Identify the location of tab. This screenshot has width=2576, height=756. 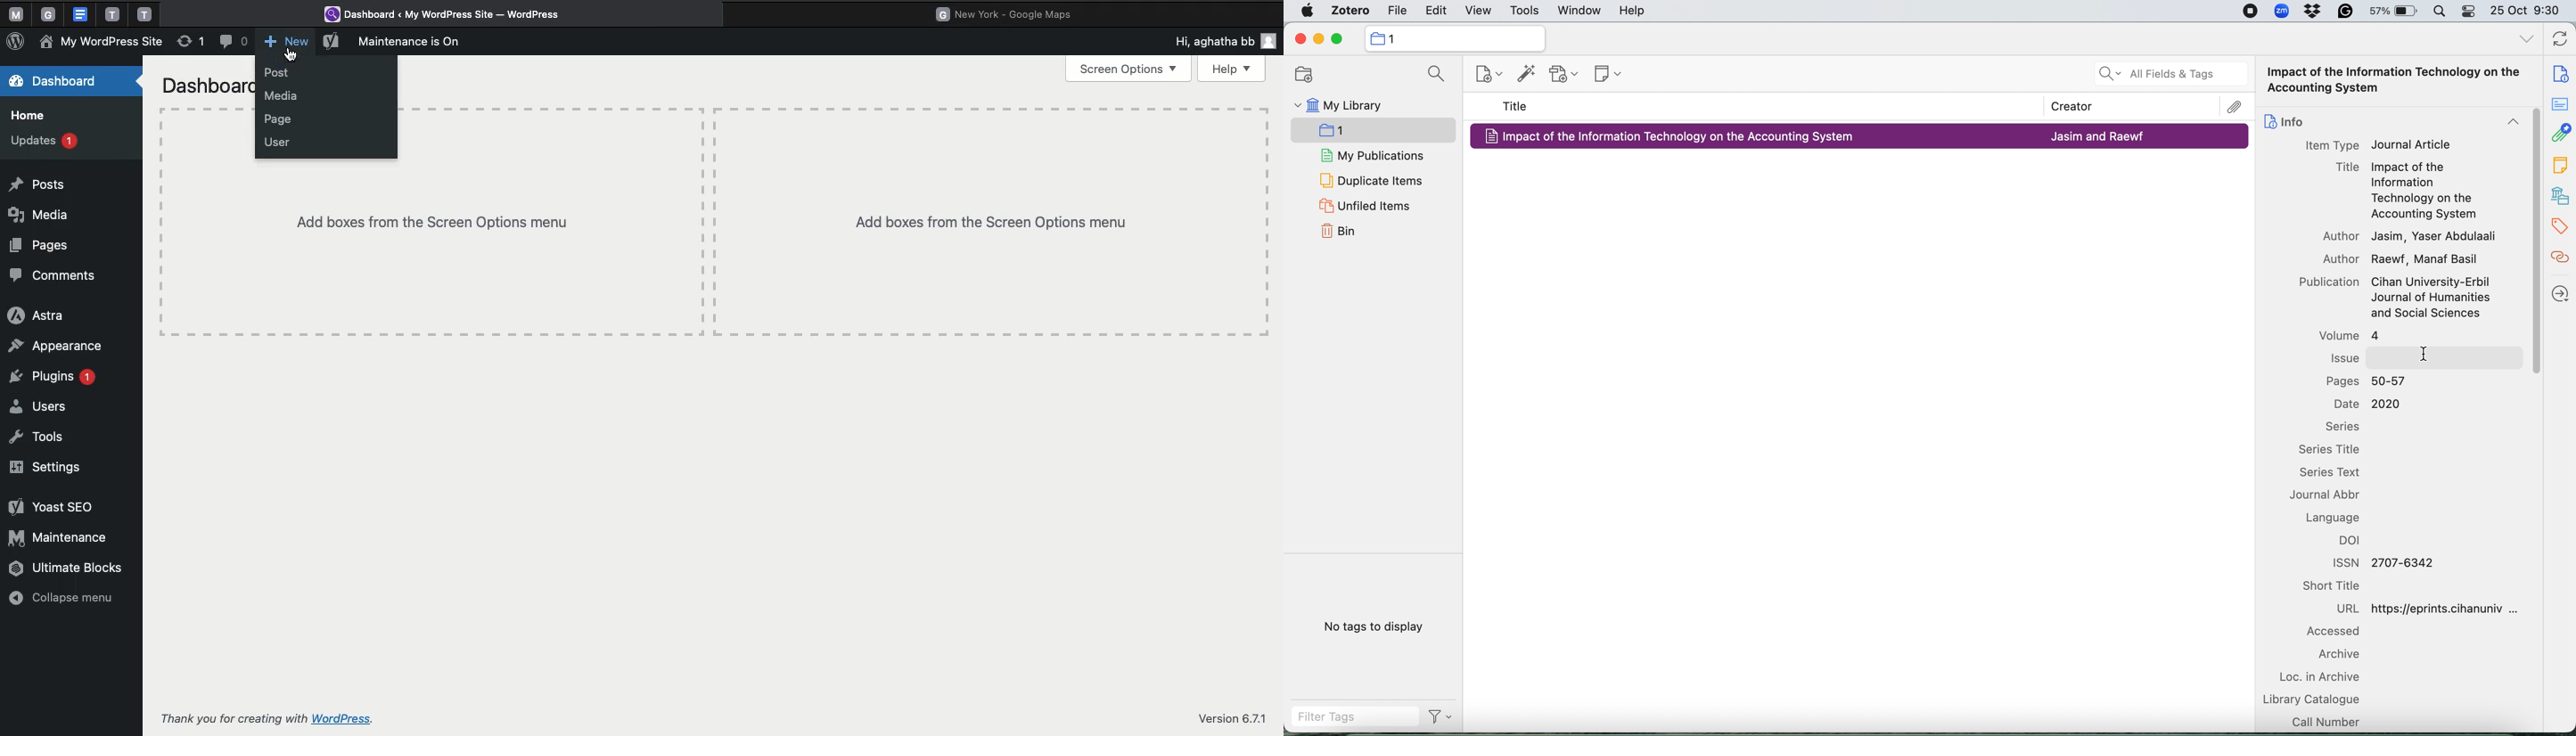
(51, 14).